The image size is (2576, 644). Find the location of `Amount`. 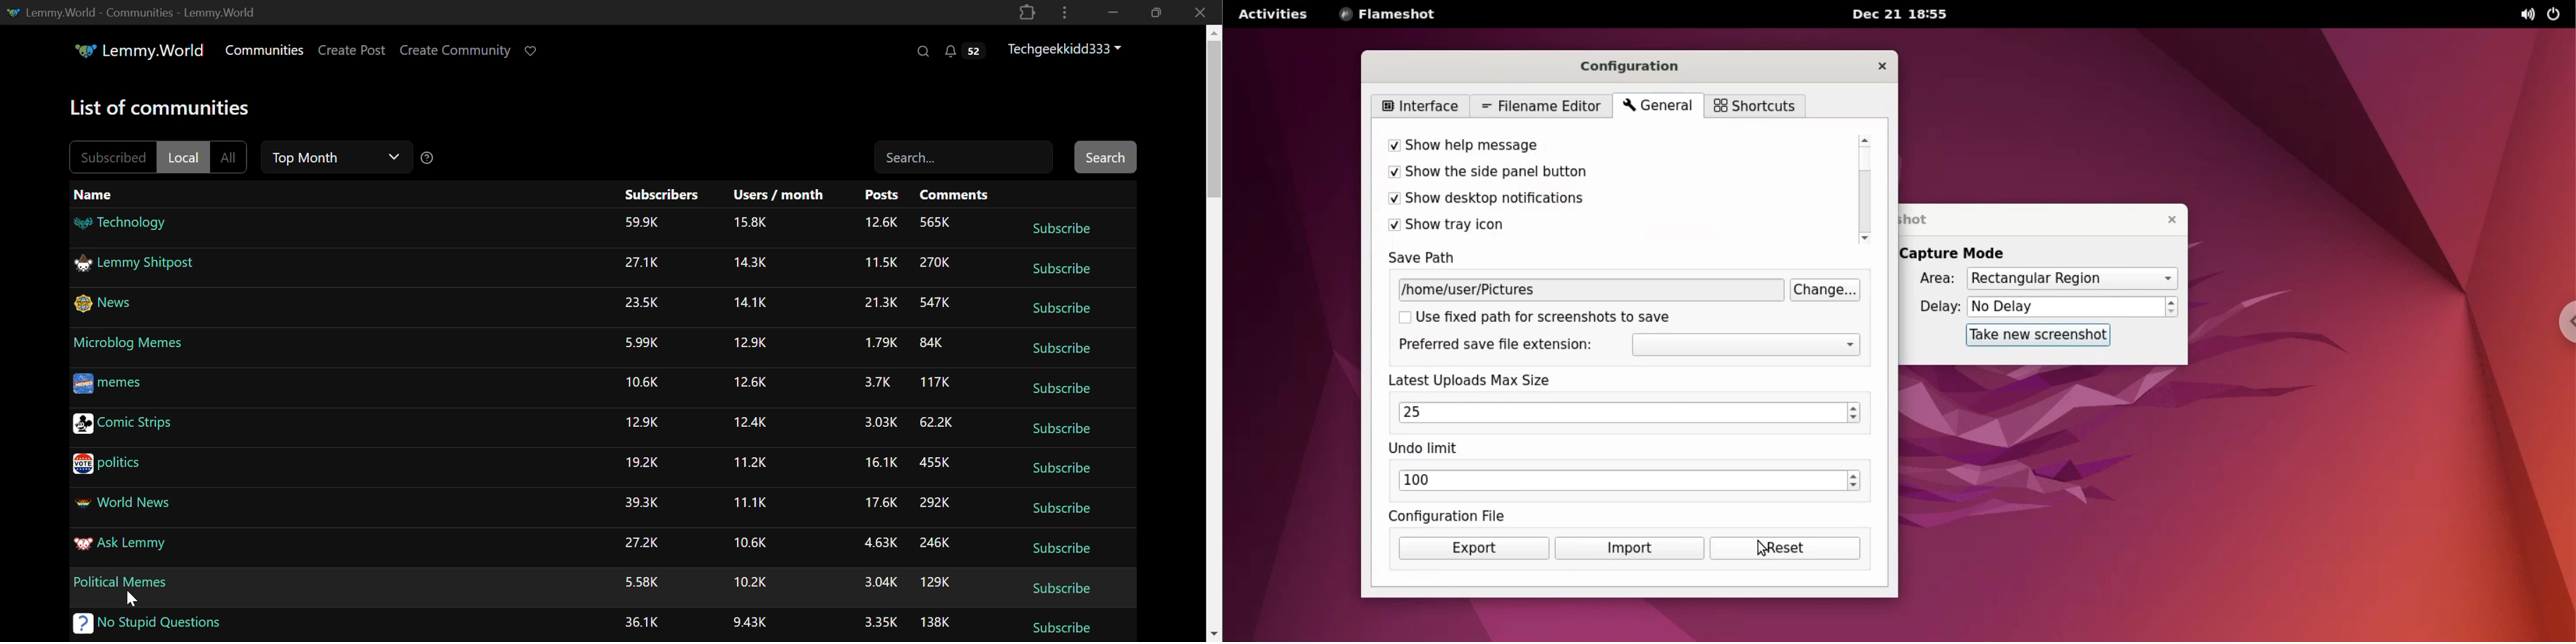

Amount is located at coordinates (882, 422).